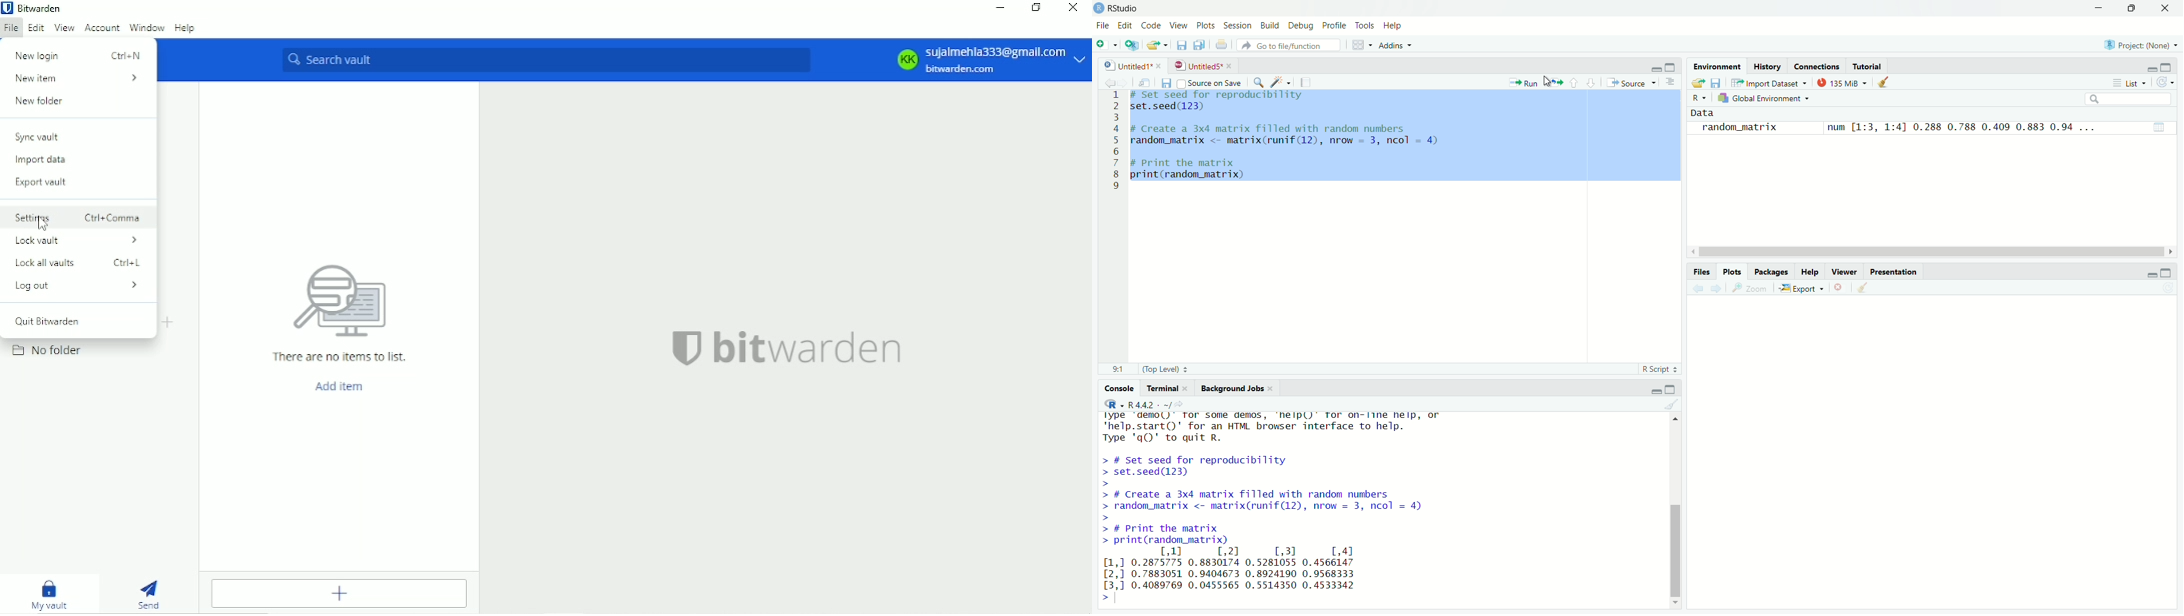 The width and height of the screenshot is (2184, 616). I want to click on refresh, so click(2169, 84).